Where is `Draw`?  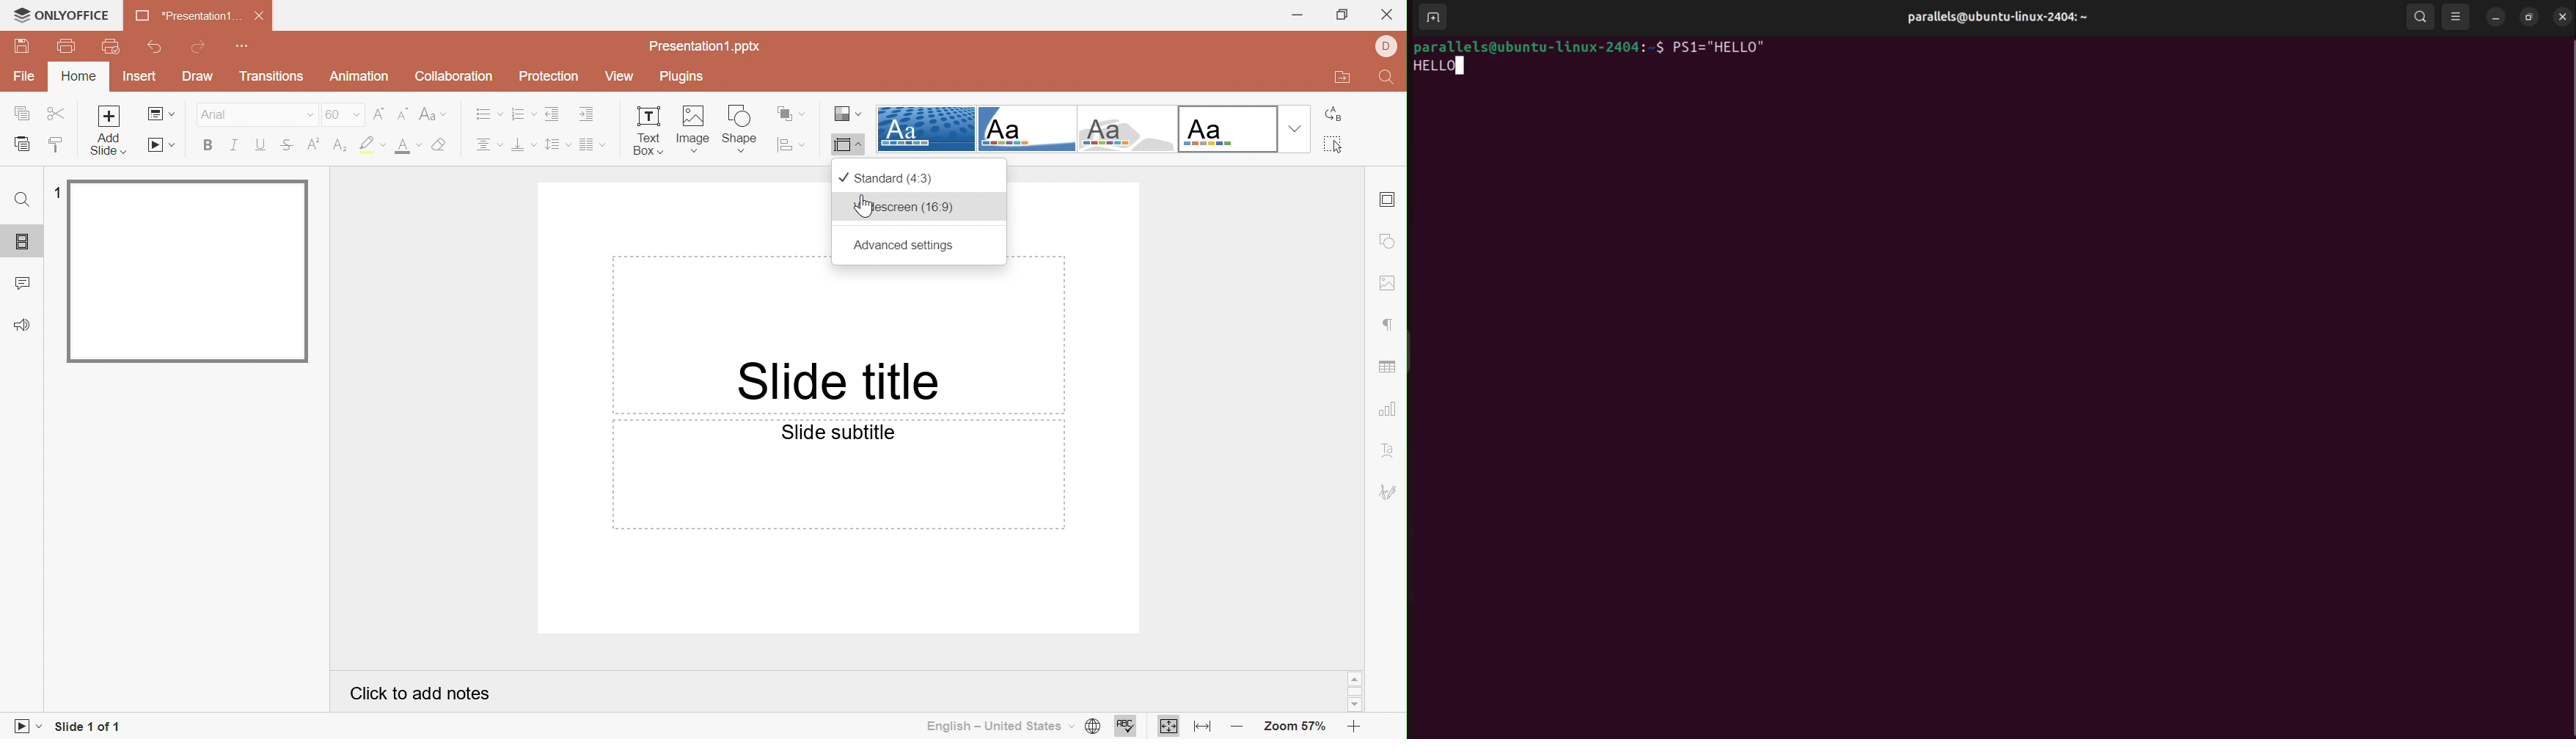 Draw is located at coordinates (198, 76).